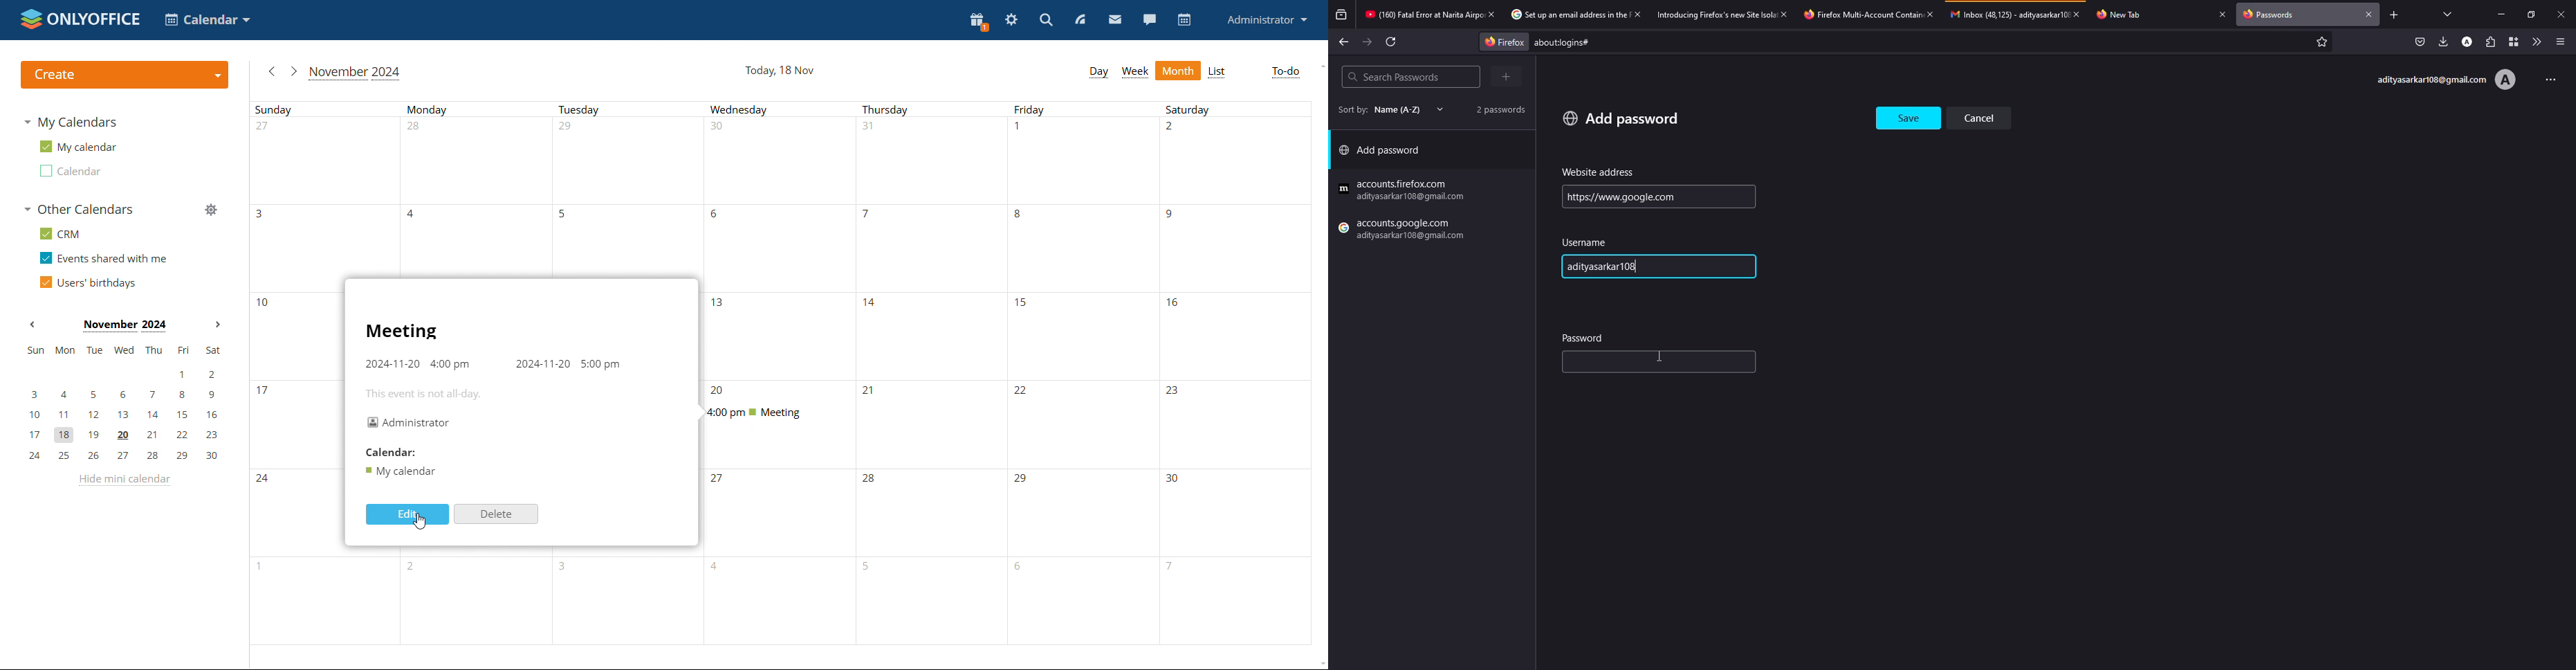  Describe the element at coordinates (1786, 14) in the screenshot. I see `close` at that location.